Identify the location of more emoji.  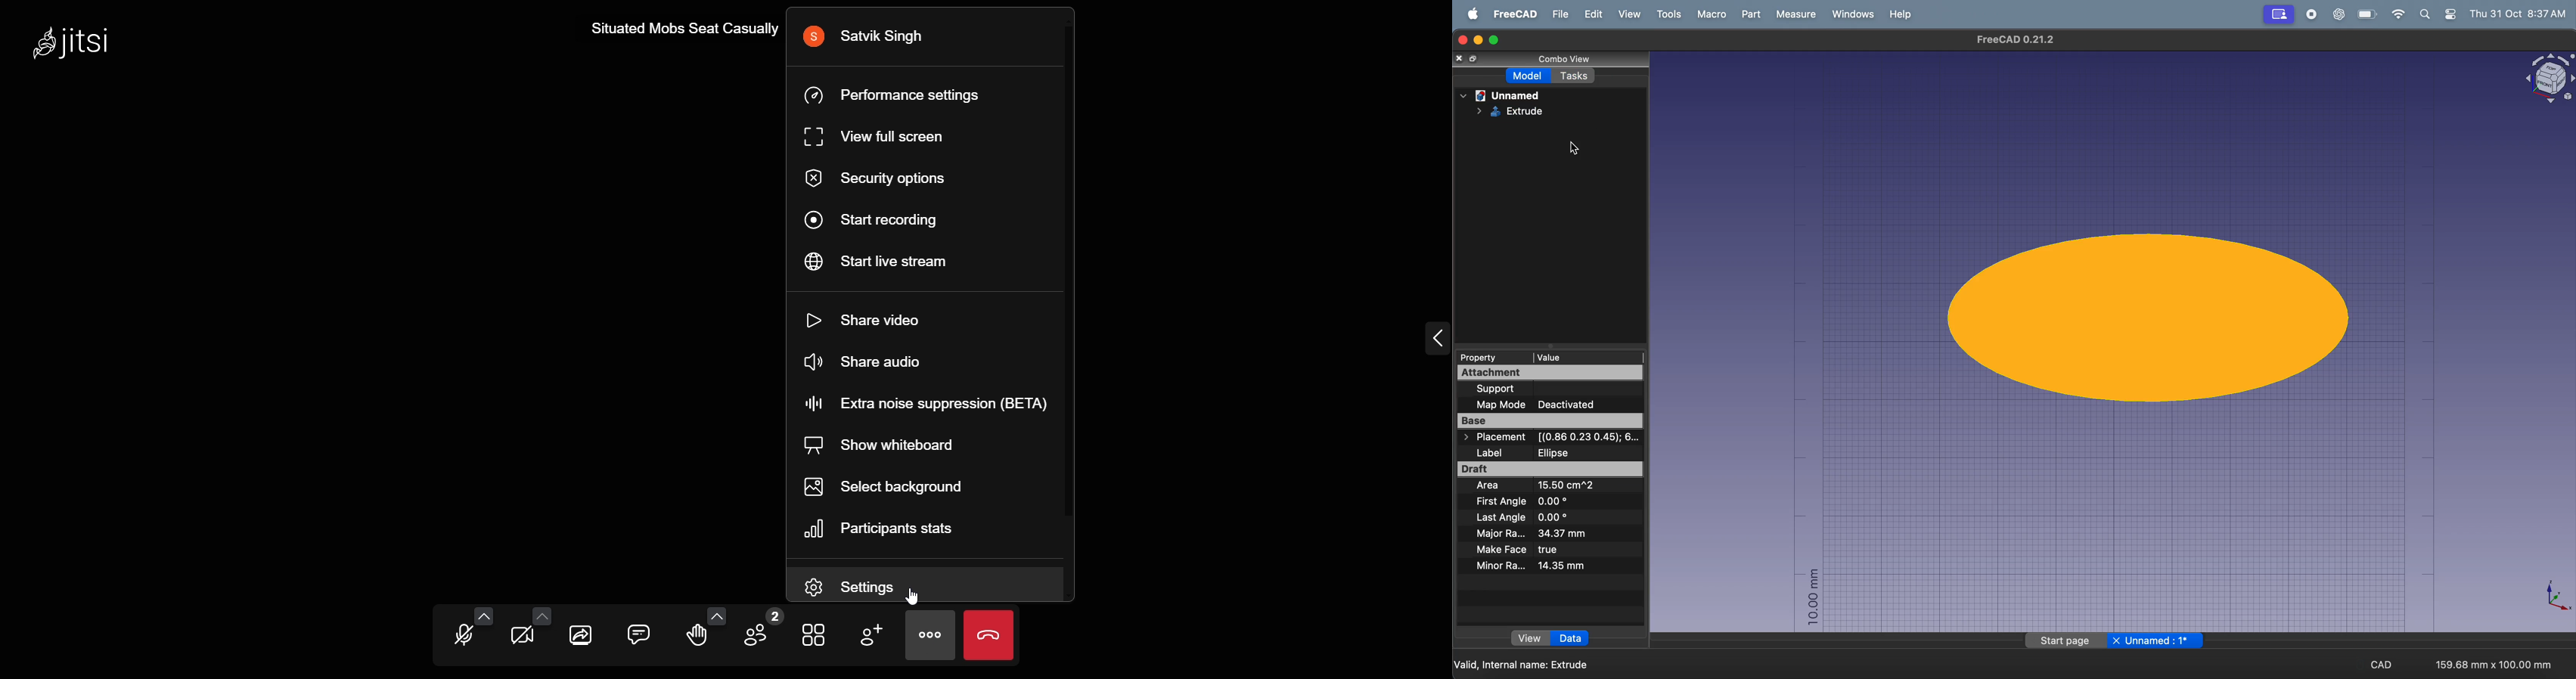
(717, 615).